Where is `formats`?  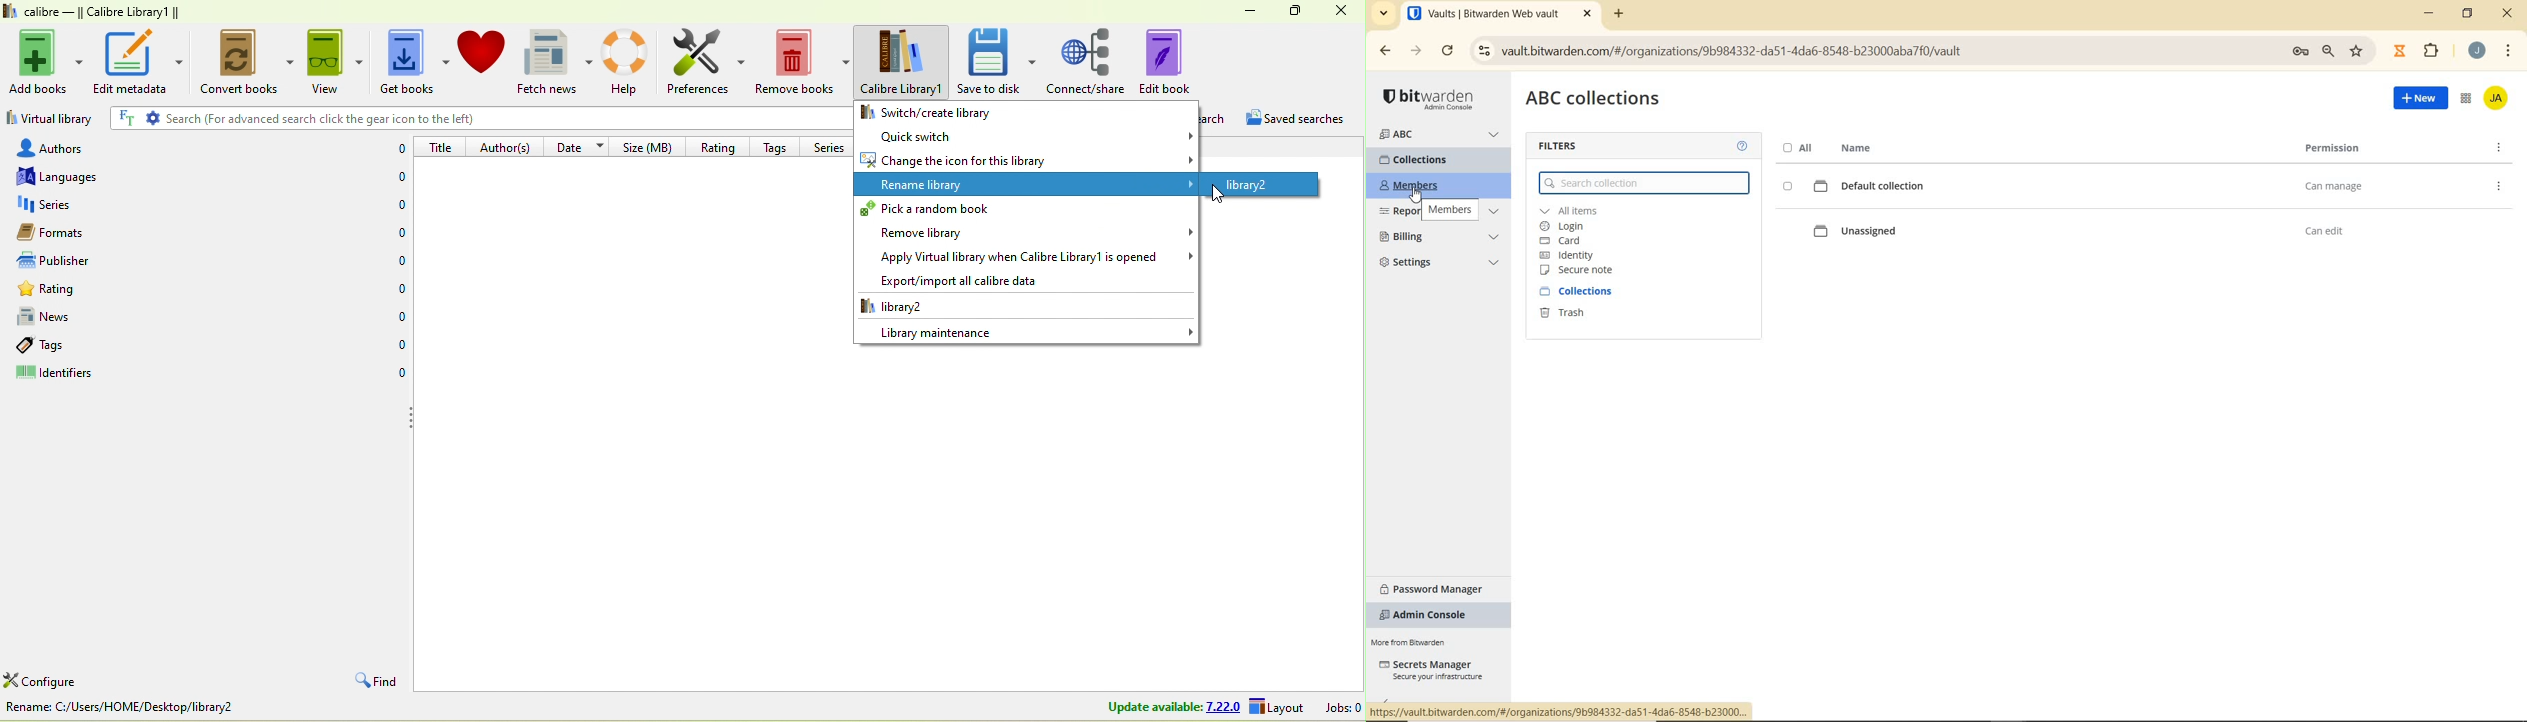
formats is located at coordinates (75, 232).